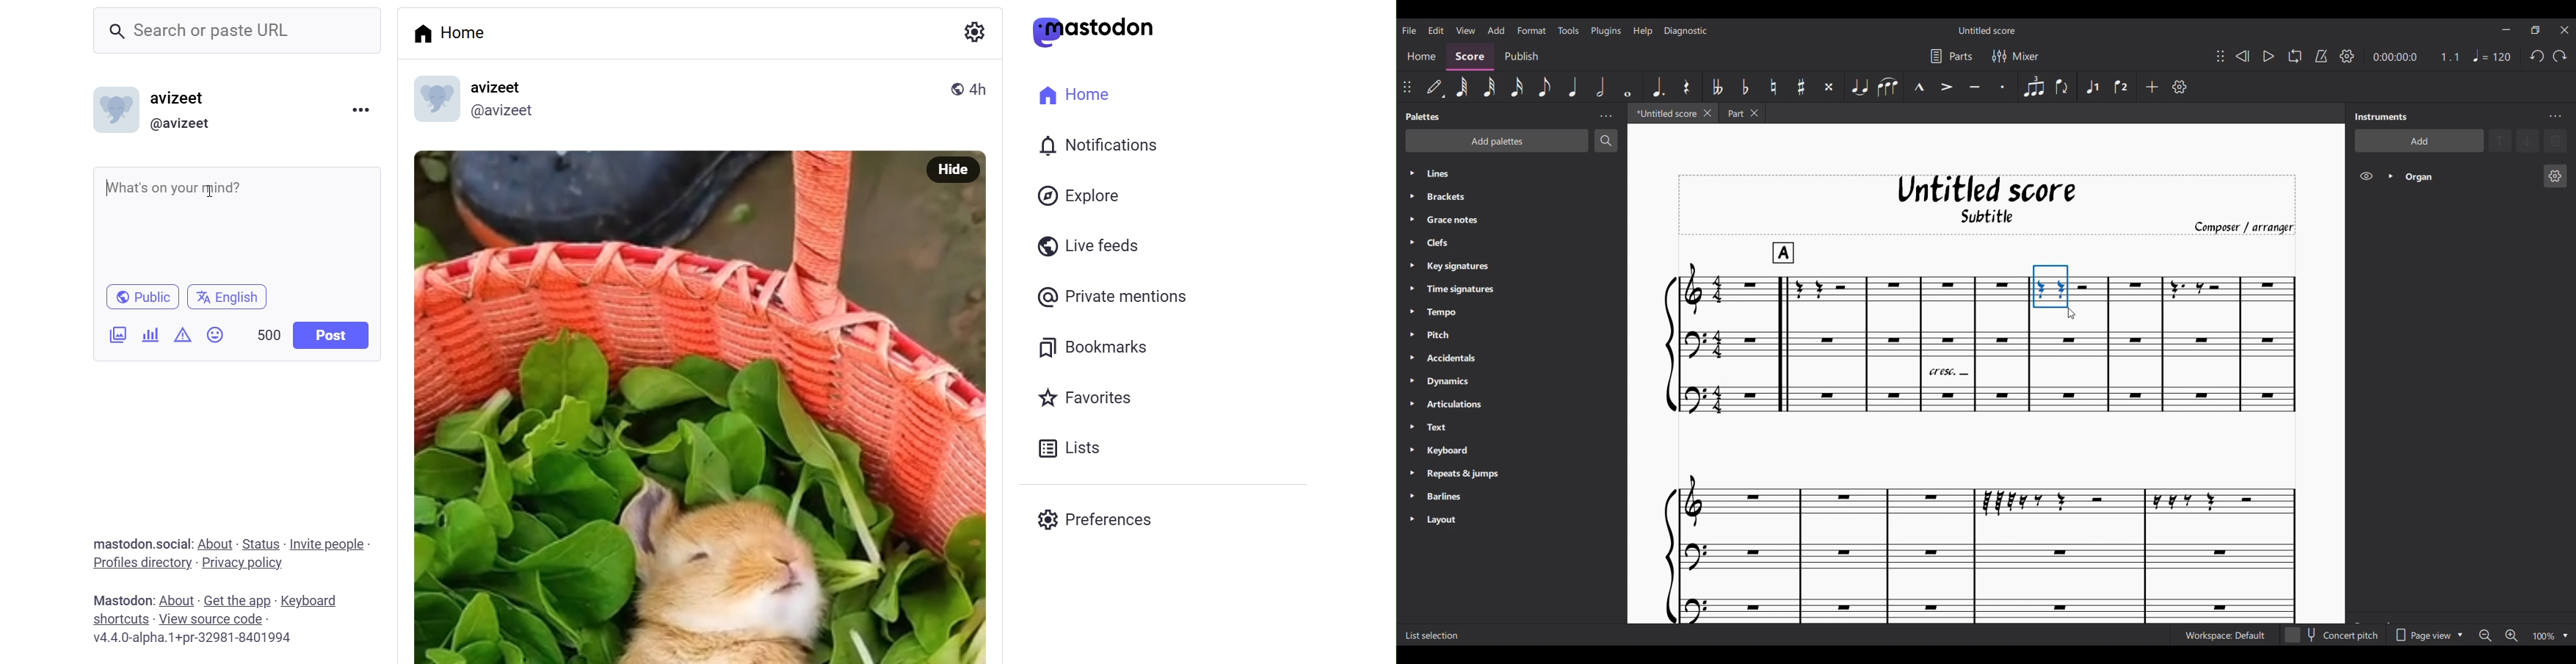  I want to click on Flip direction, so click(2062, 87).